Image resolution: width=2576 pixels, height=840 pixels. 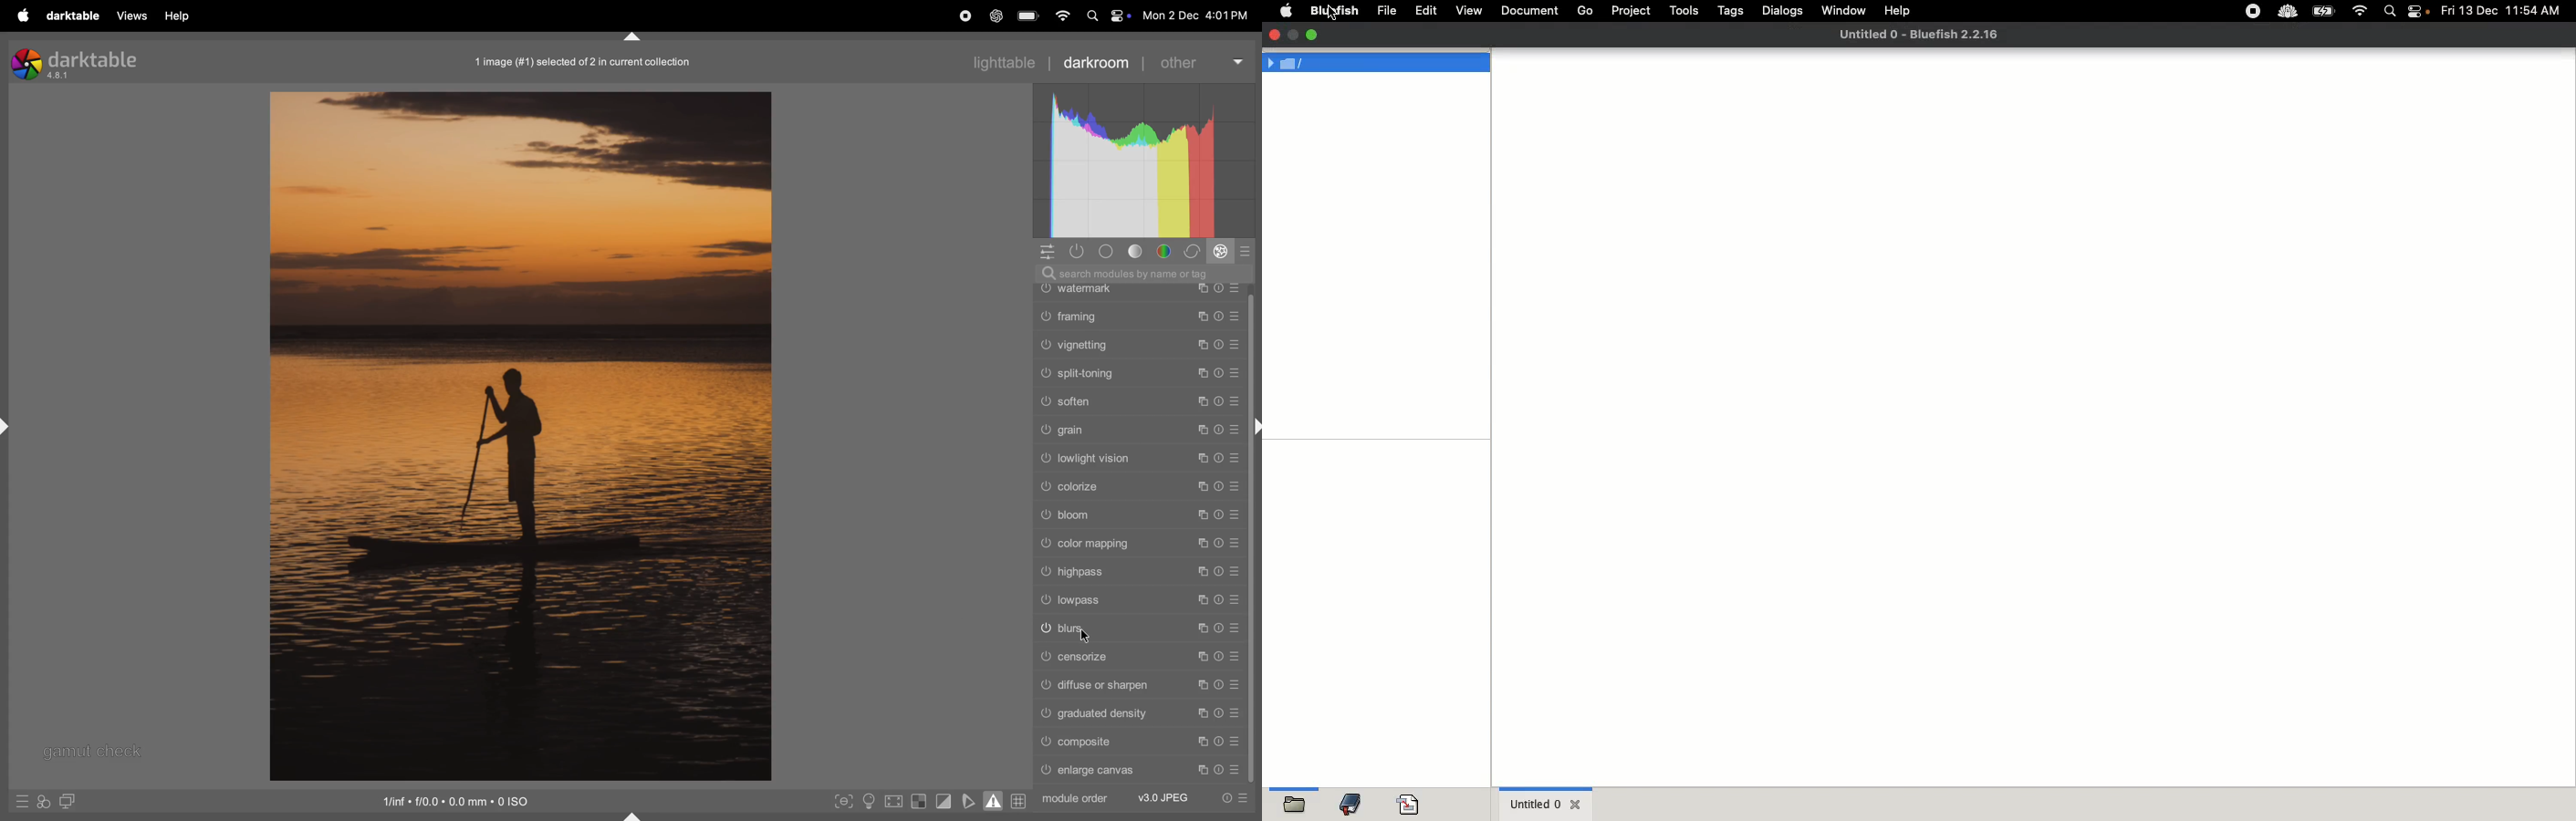 I want to click on diffuse or sharpen, so click(x=1141, y=685).